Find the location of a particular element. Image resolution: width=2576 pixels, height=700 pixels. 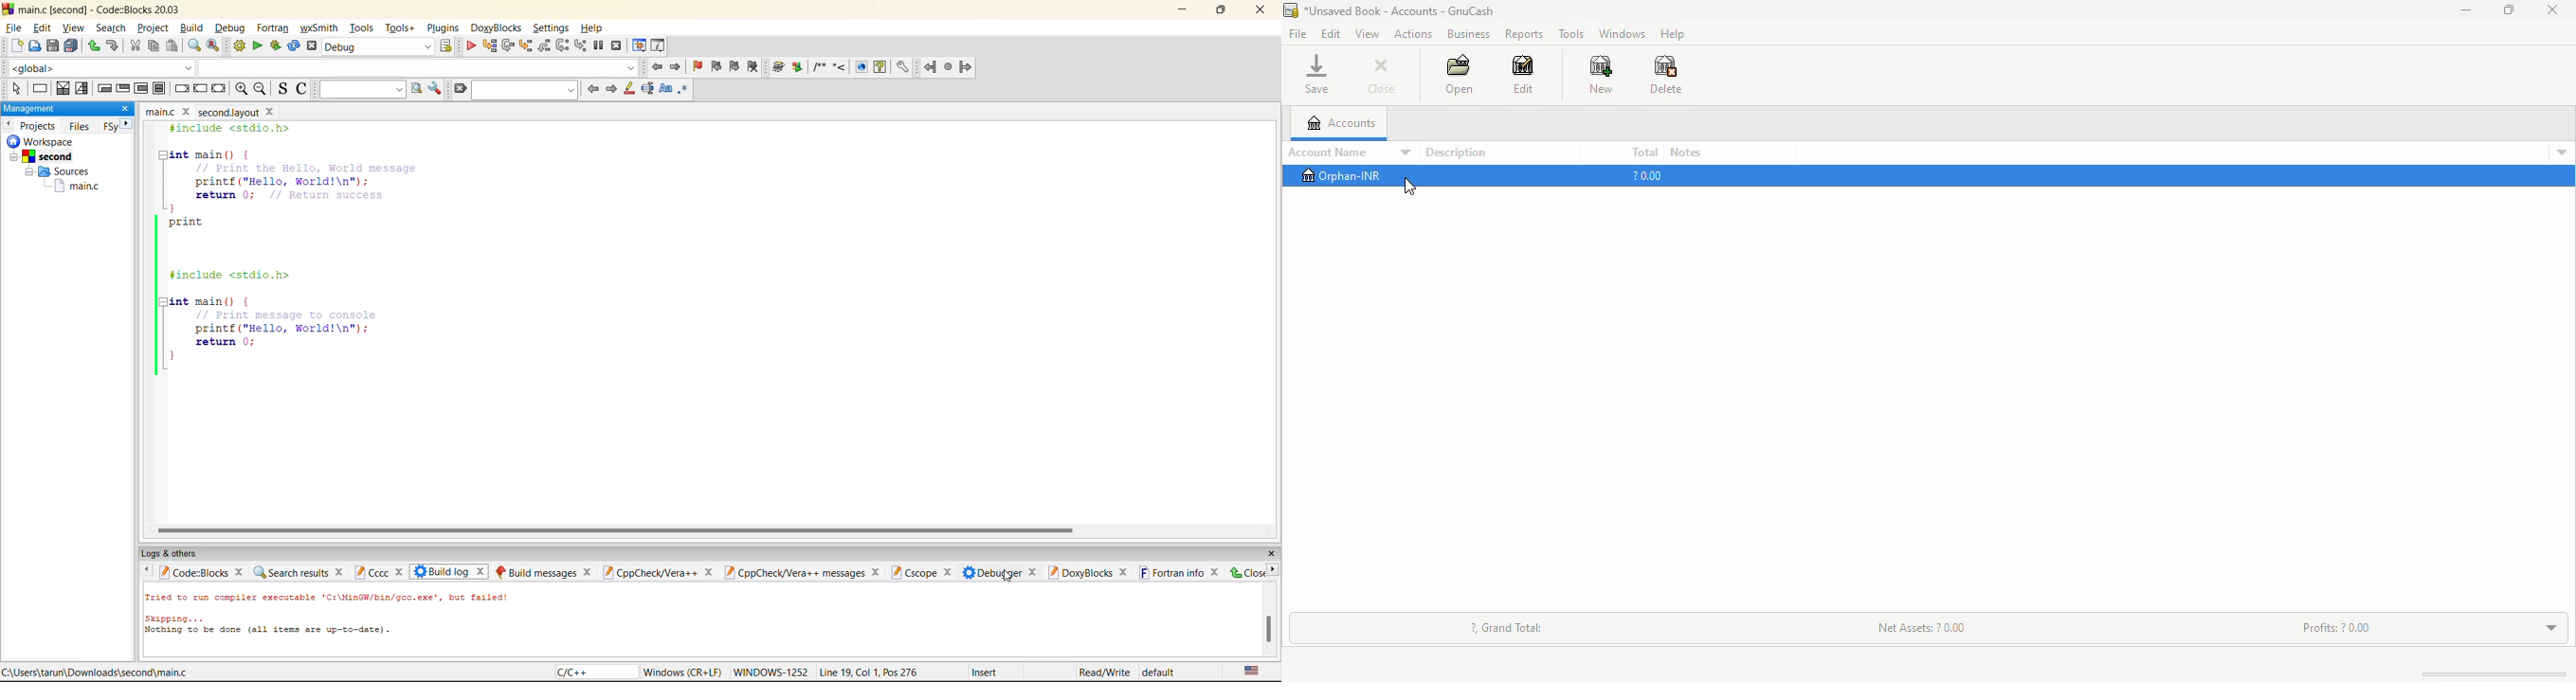

total is located at coordinates (1645, 152).